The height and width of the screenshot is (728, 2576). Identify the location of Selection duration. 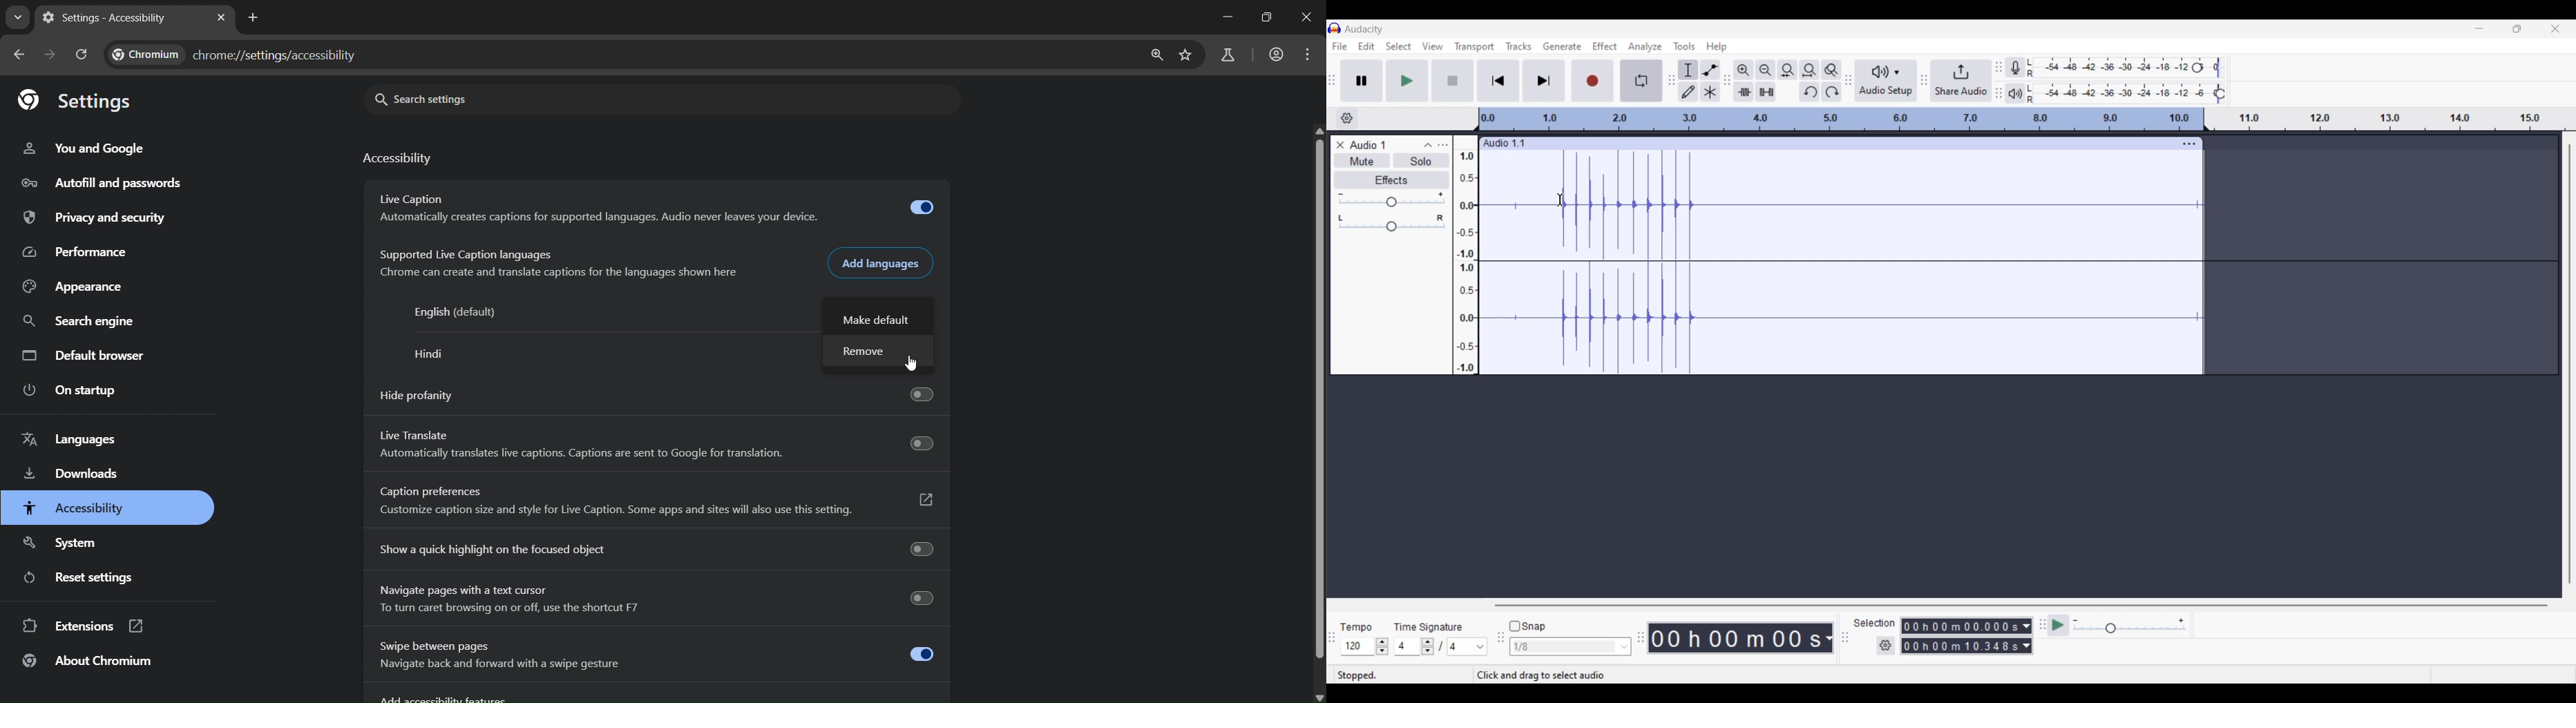
(1960, 636).